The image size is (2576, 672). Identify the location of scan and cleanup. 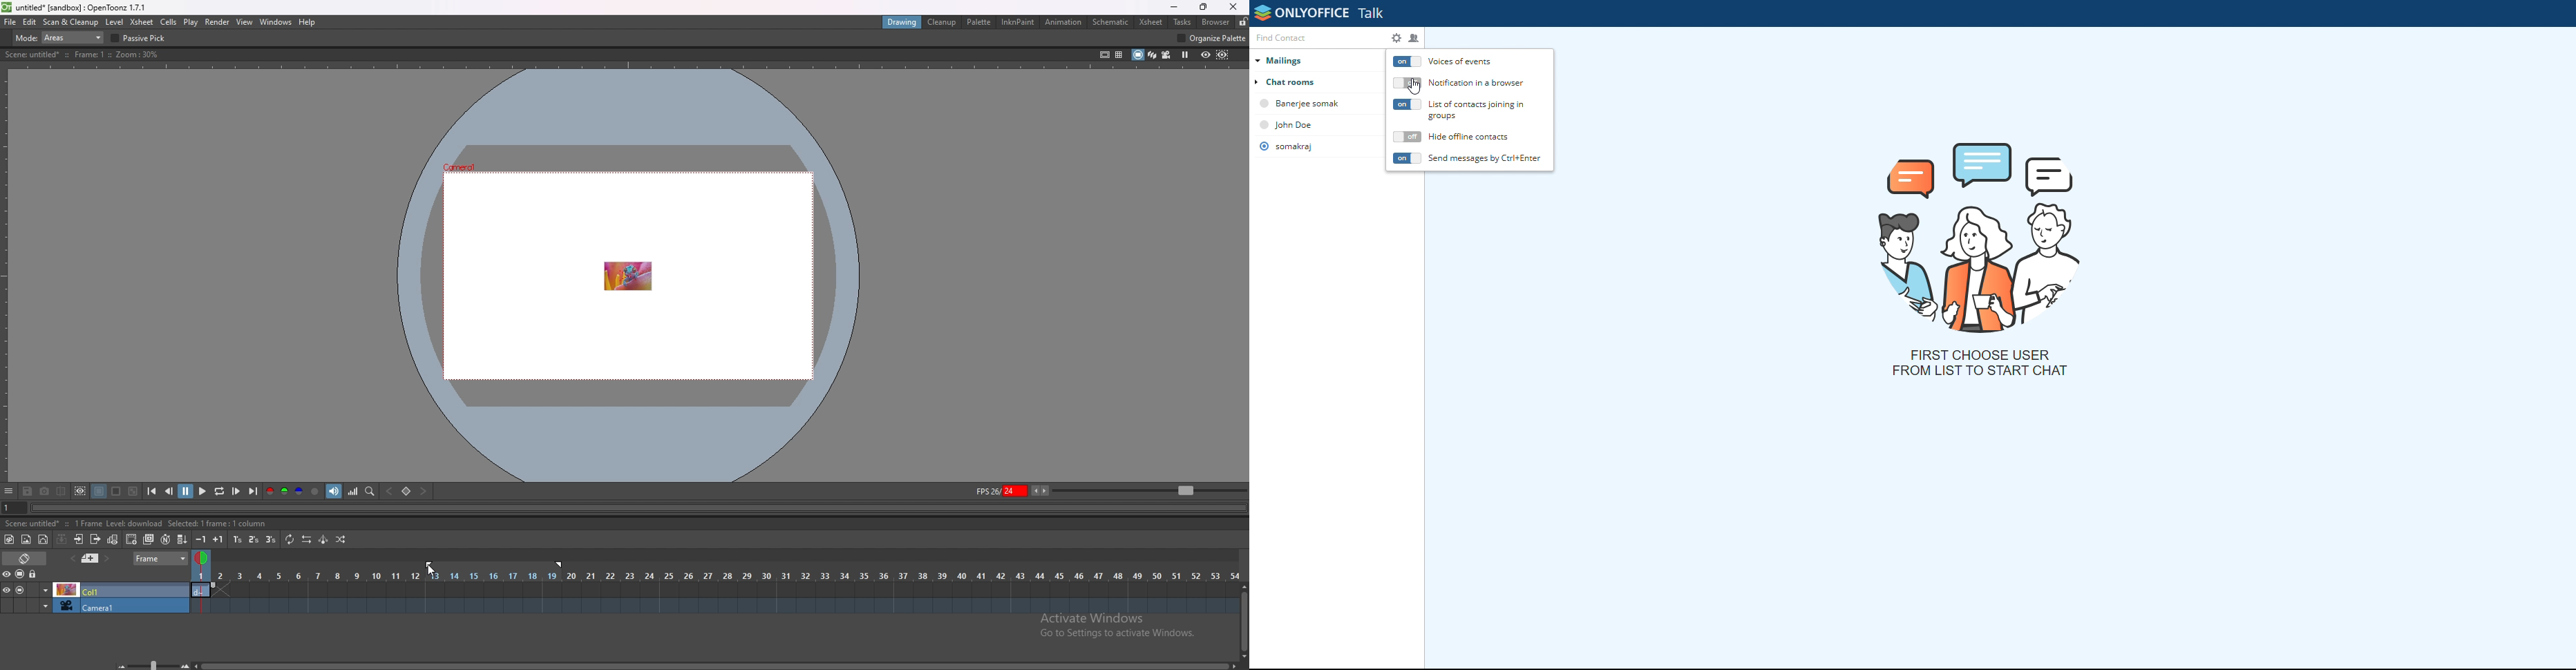
(72, 21).